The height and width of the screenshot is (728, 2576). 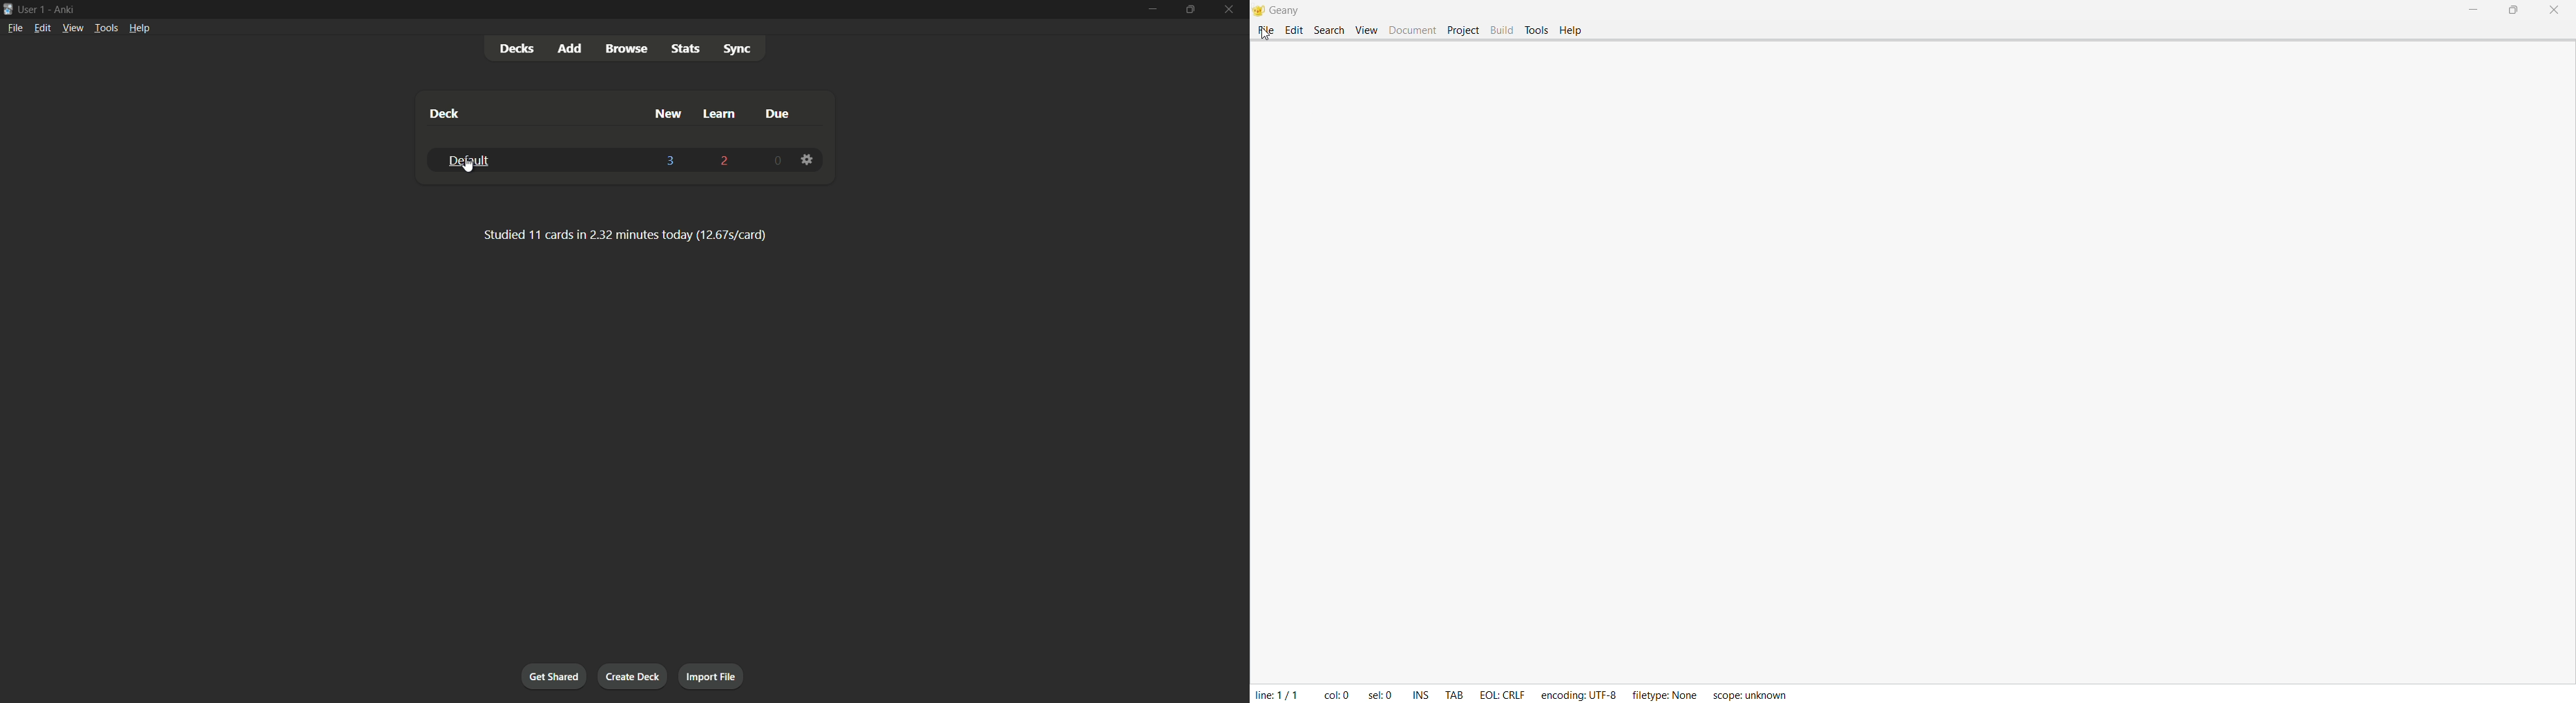 I want to click on cursor, so click(x=469, y=169).